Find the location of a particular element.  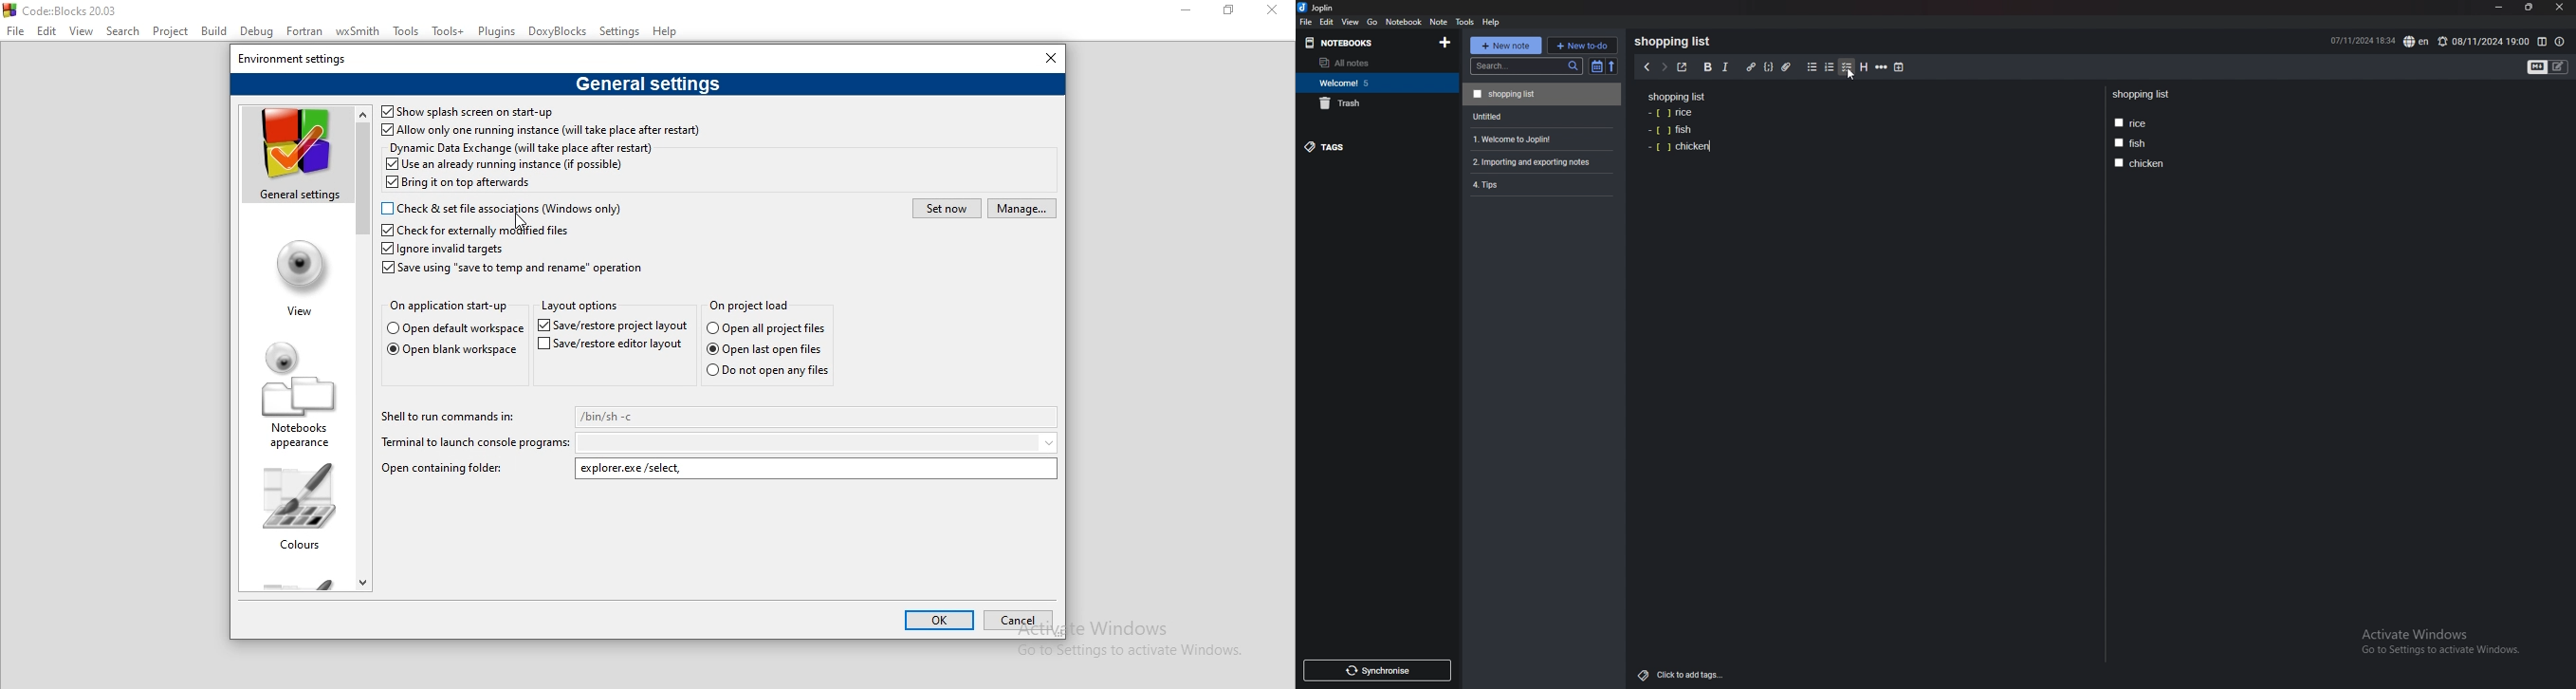

Check for externally modified files is located at coordinates (475, 230).